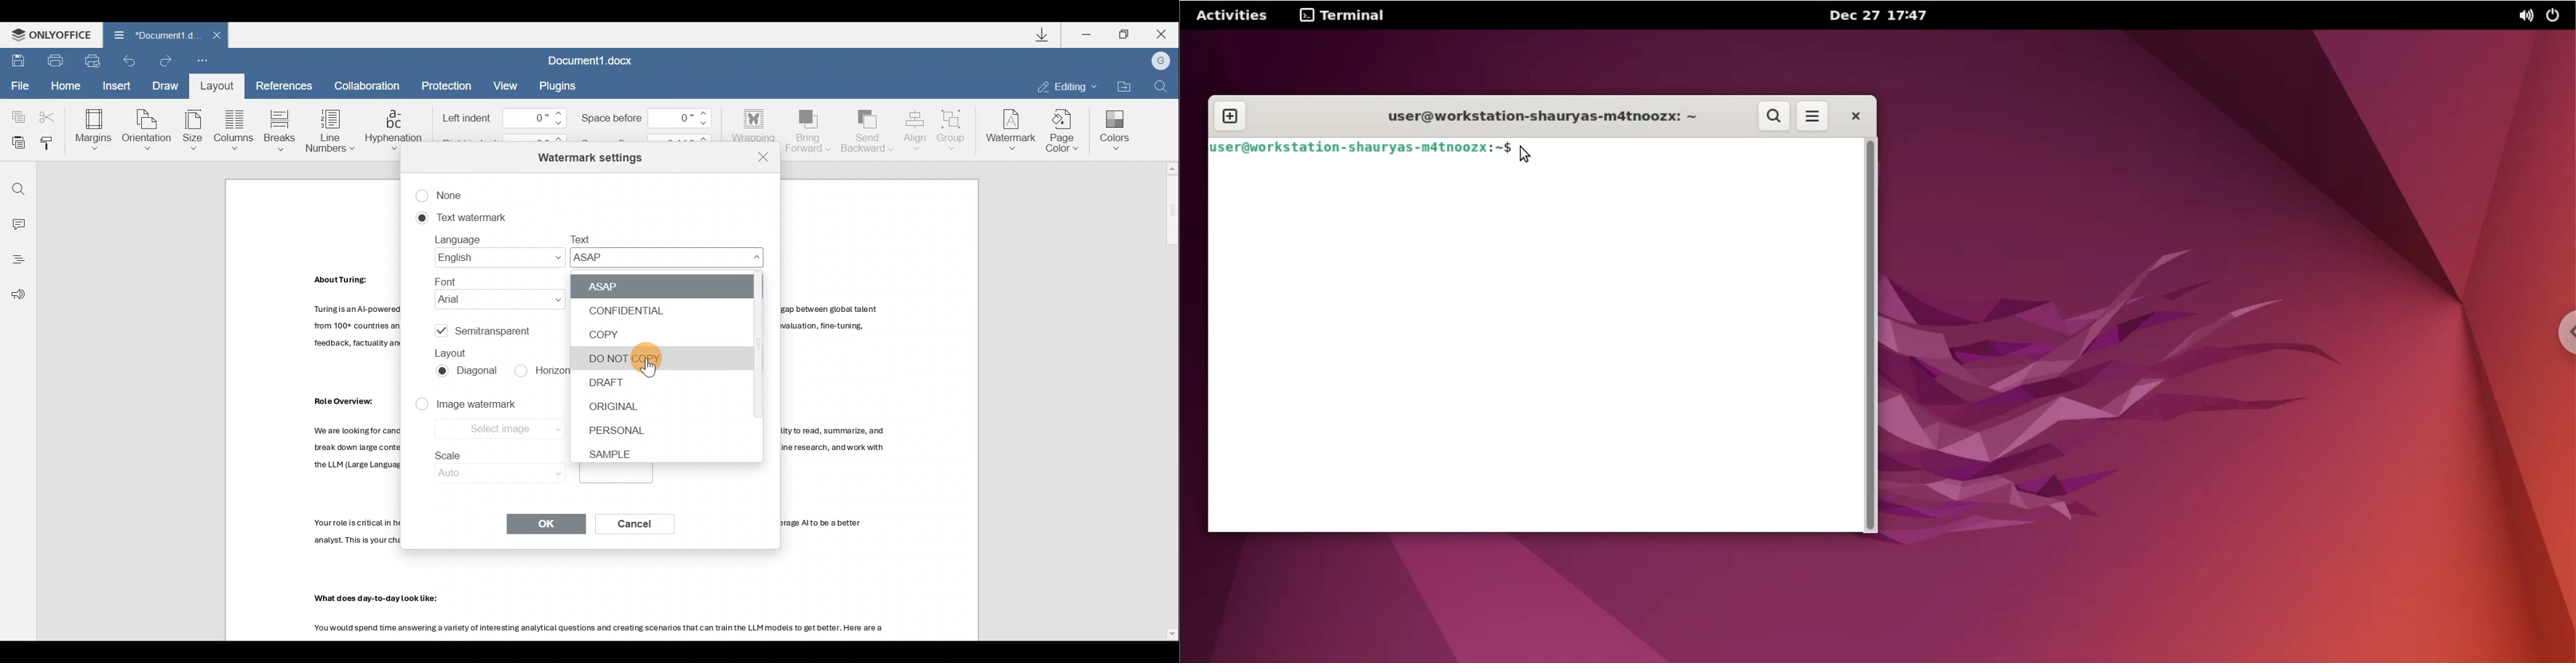  What do you see at coordinates (280, 127) in the screenshot?
I see `Breaks` at bounding box center [280, 127].